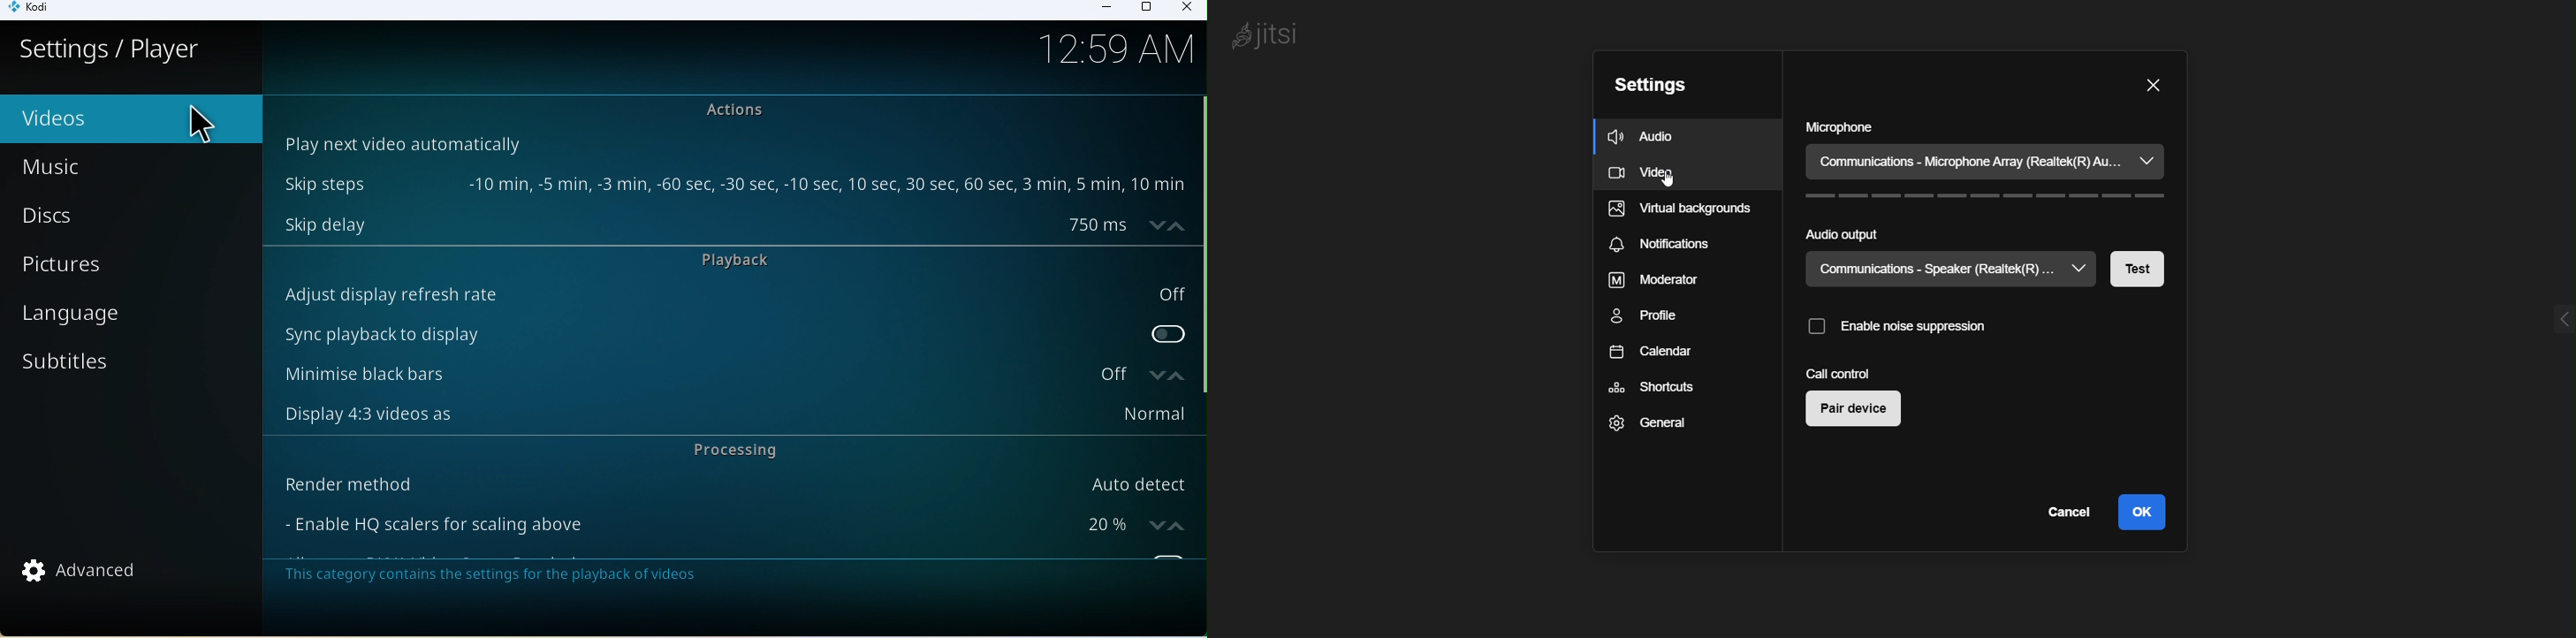  What do you see at coordinates (128, 315) in the screenshot?
I see `Language` at bounding box center [128, 315].